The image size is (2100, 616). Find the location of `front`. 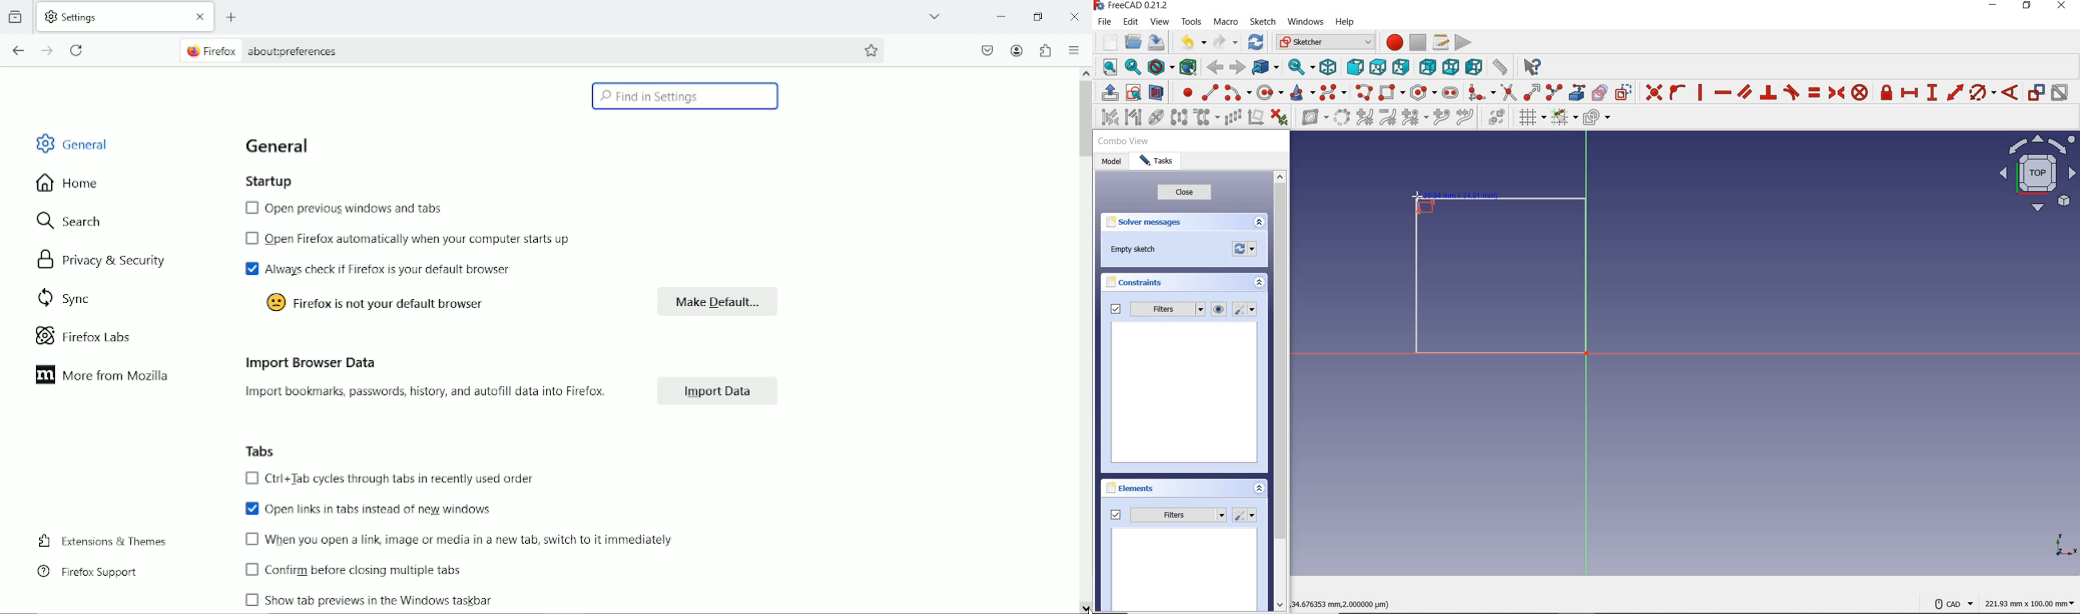

front is located at coordinates (1354, 68).